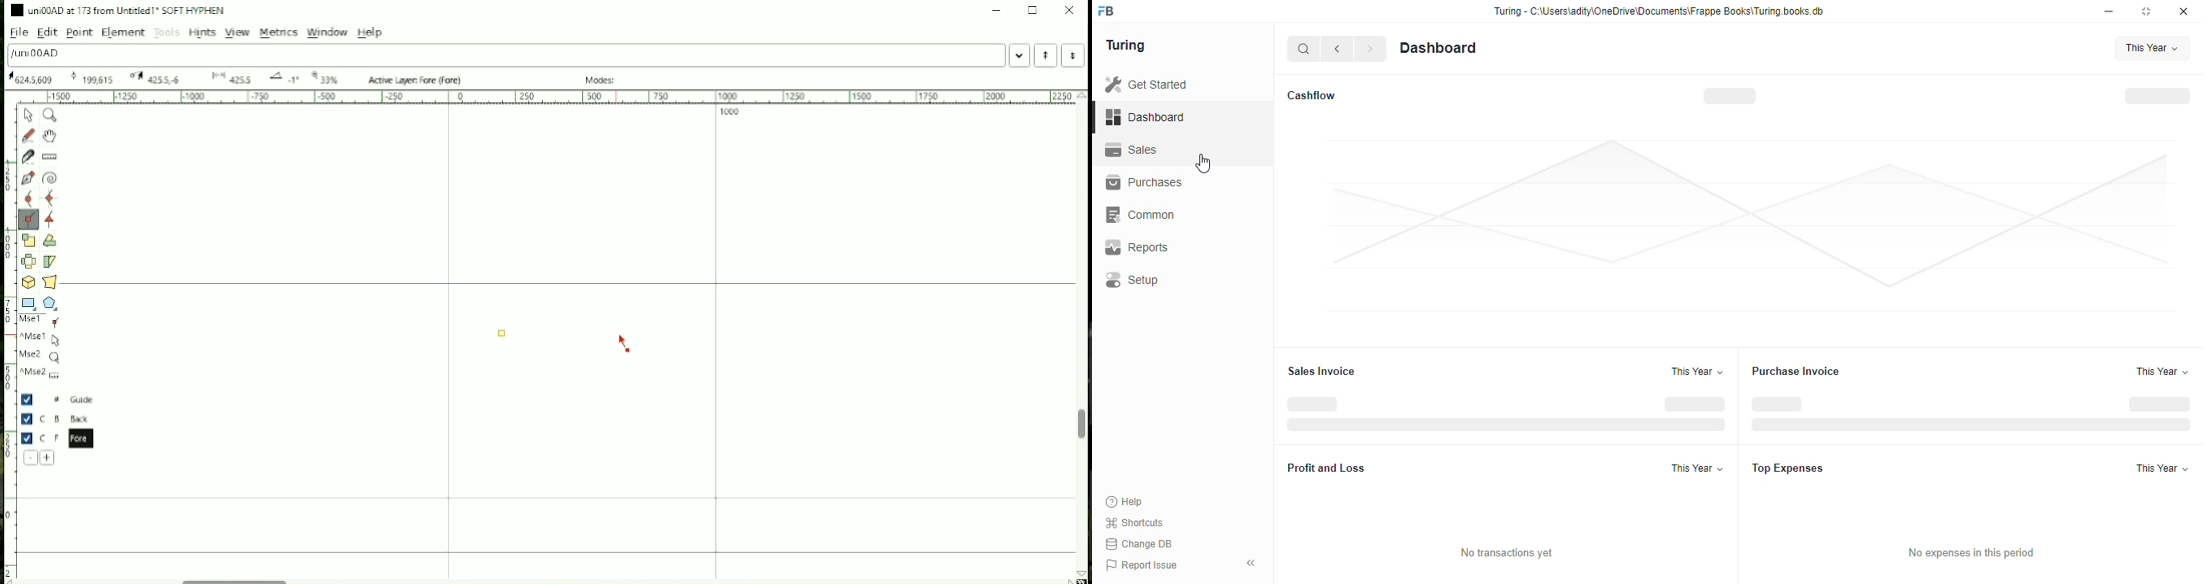 This screenshot has height=588, width=2212. What do you see at coordinates (1206, 163) in the screenshot?
I see `cursor` at bounding box center [1206, 163].